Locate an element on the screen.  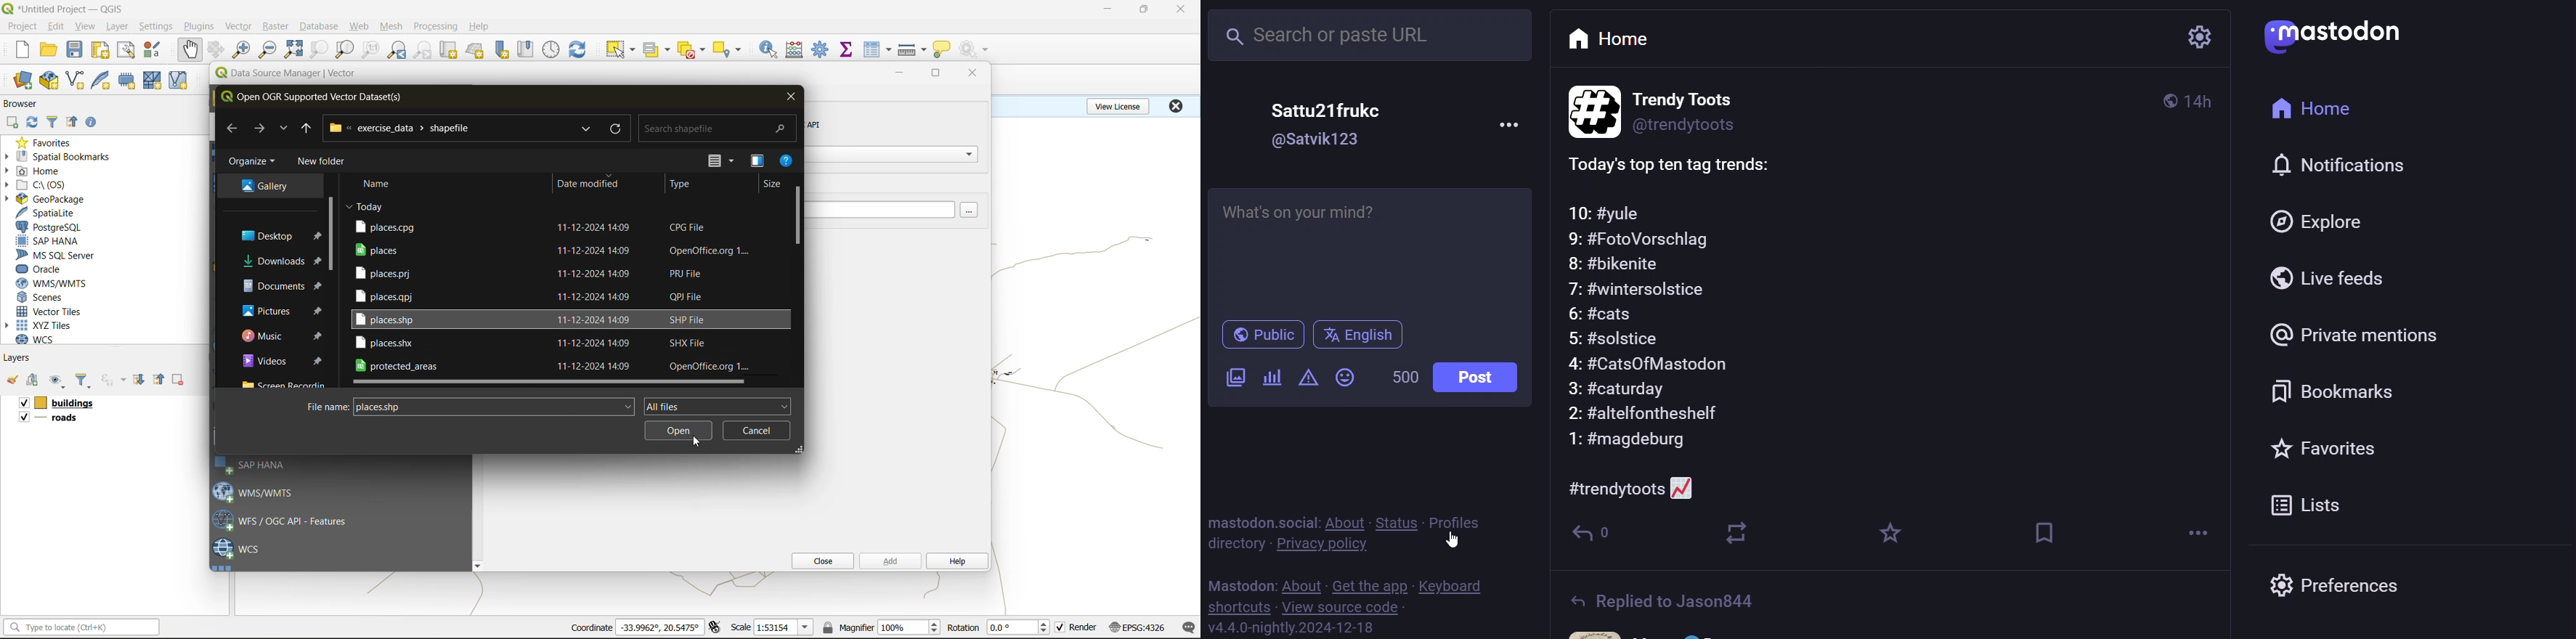
Mastodon is located at coordinates (2354, 33).